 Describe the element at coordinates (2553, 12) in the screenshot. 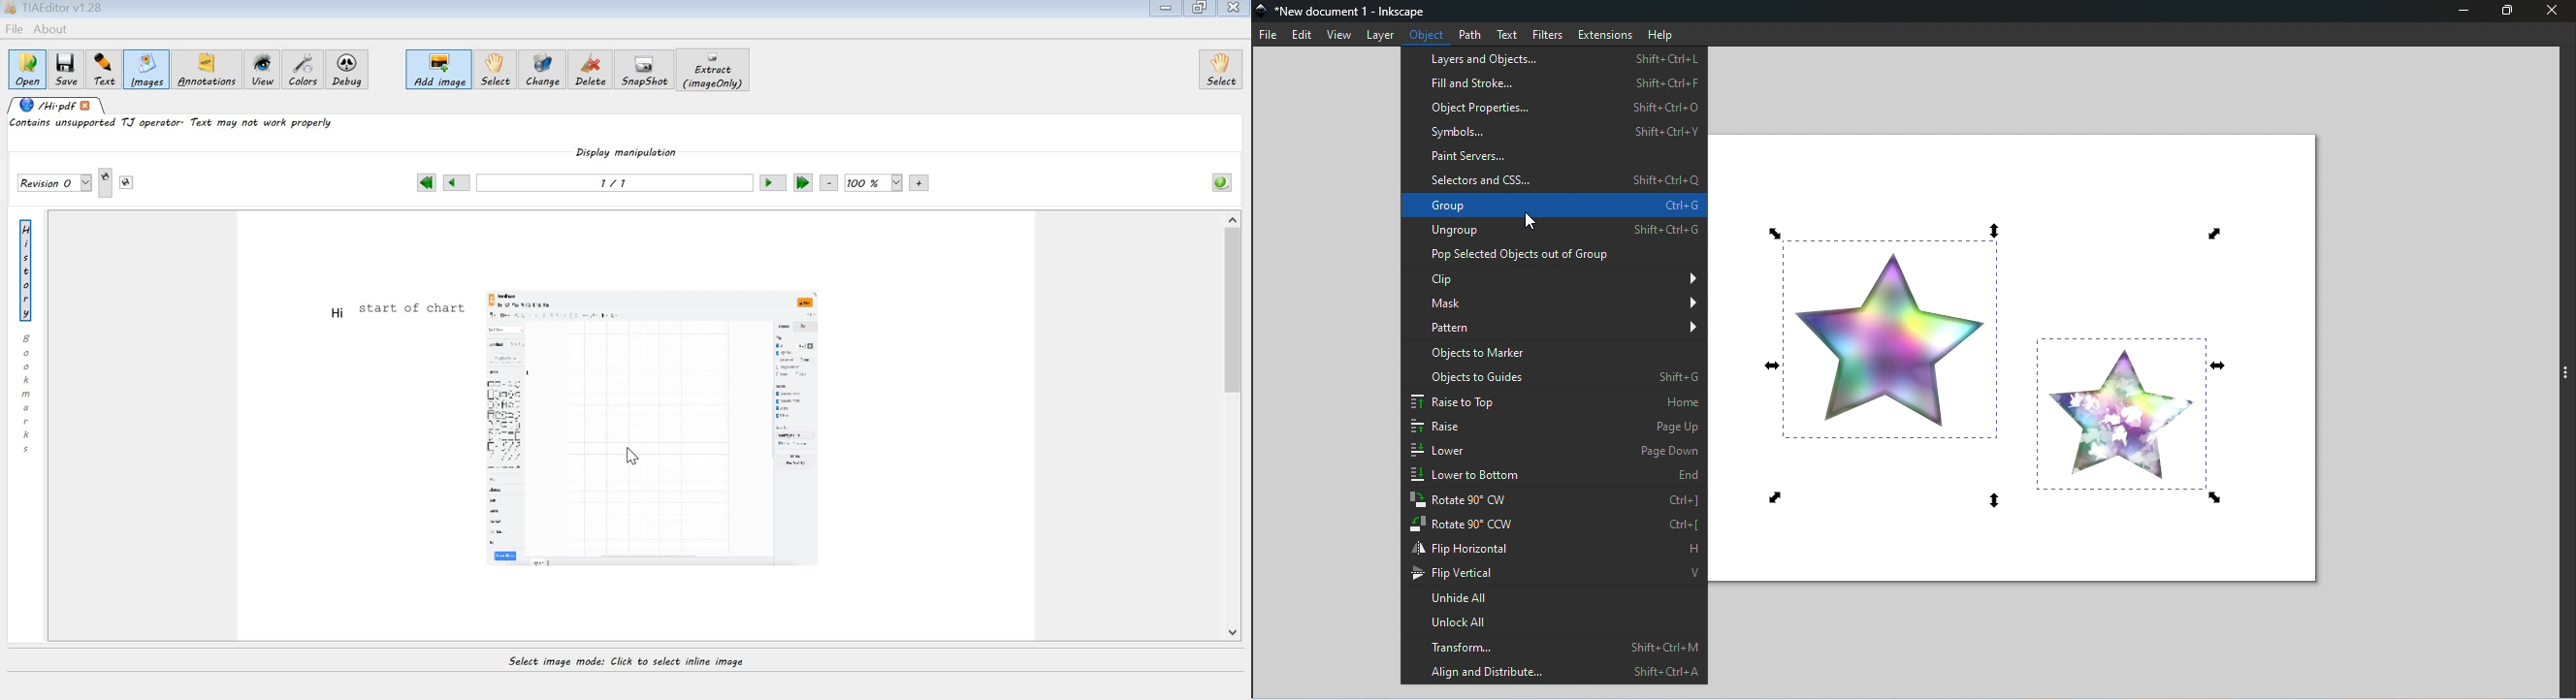

I see `Close` at that location.